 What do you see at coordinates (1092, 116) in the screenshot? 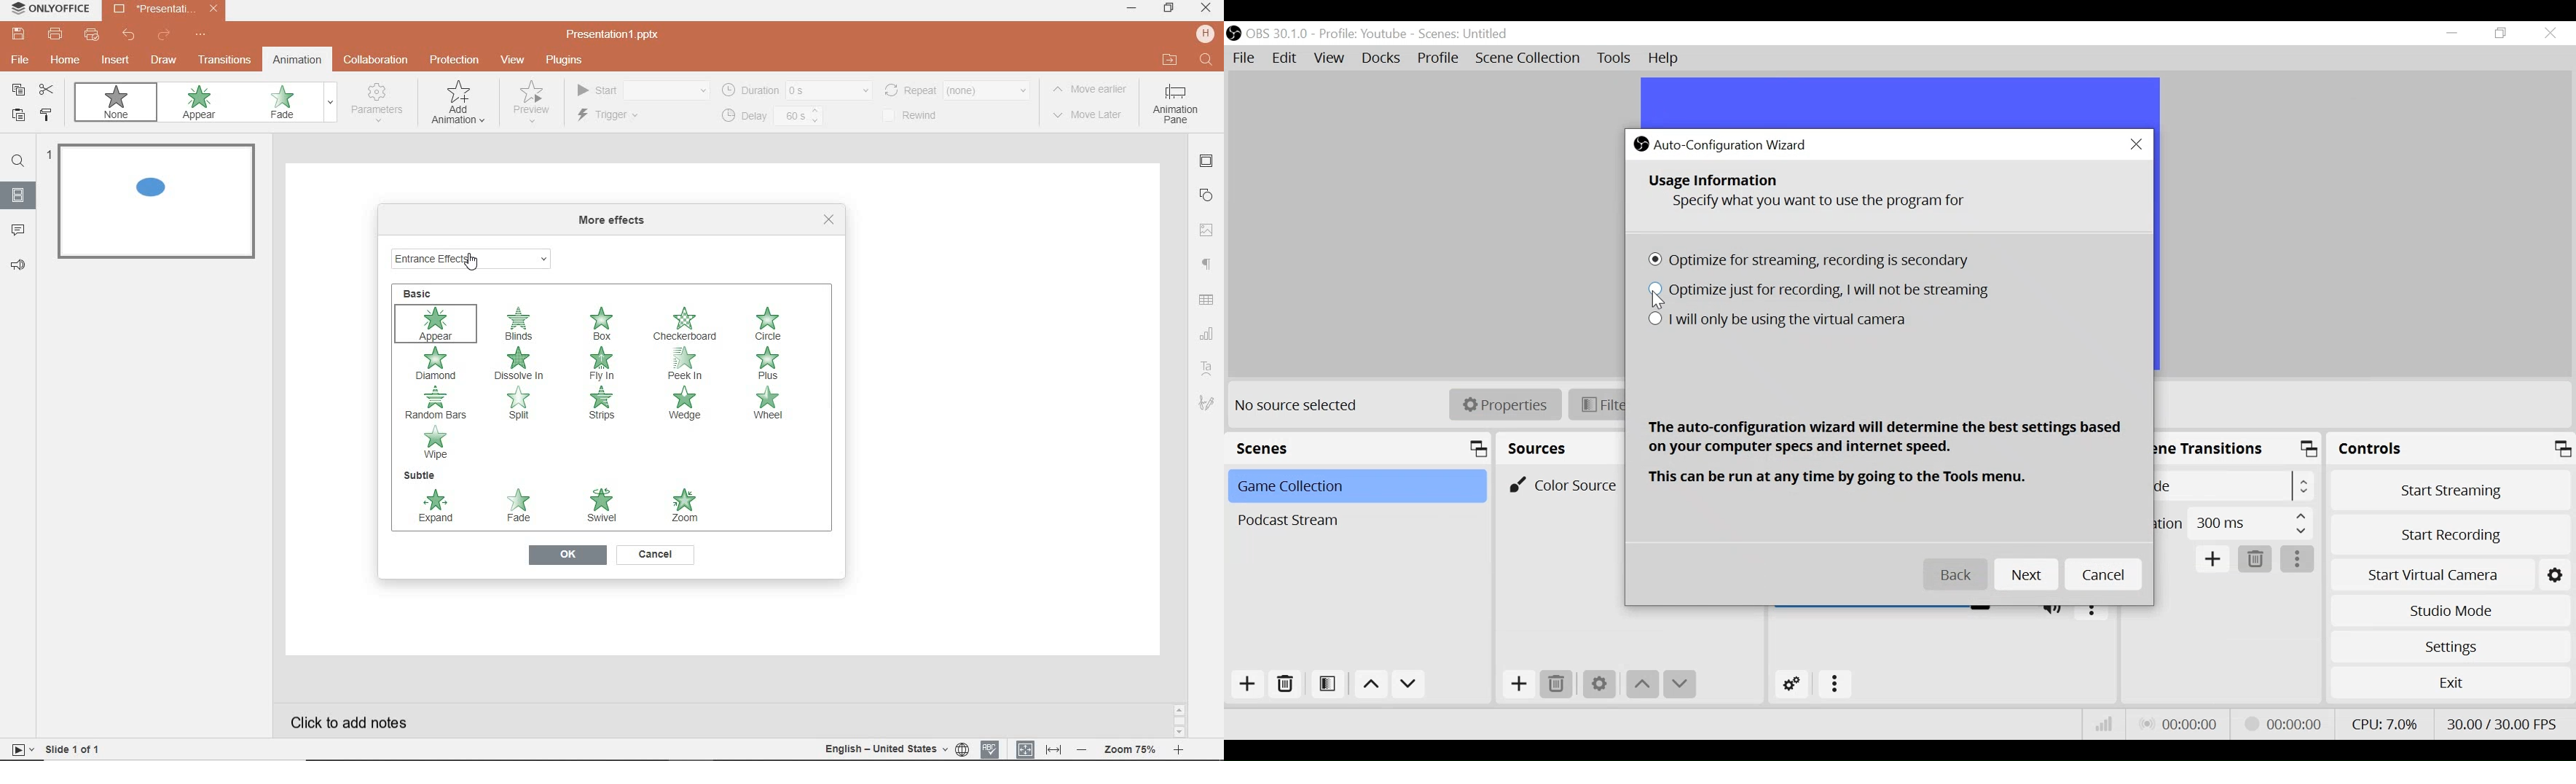
I see `move later` at bounding box center [1092, 116].